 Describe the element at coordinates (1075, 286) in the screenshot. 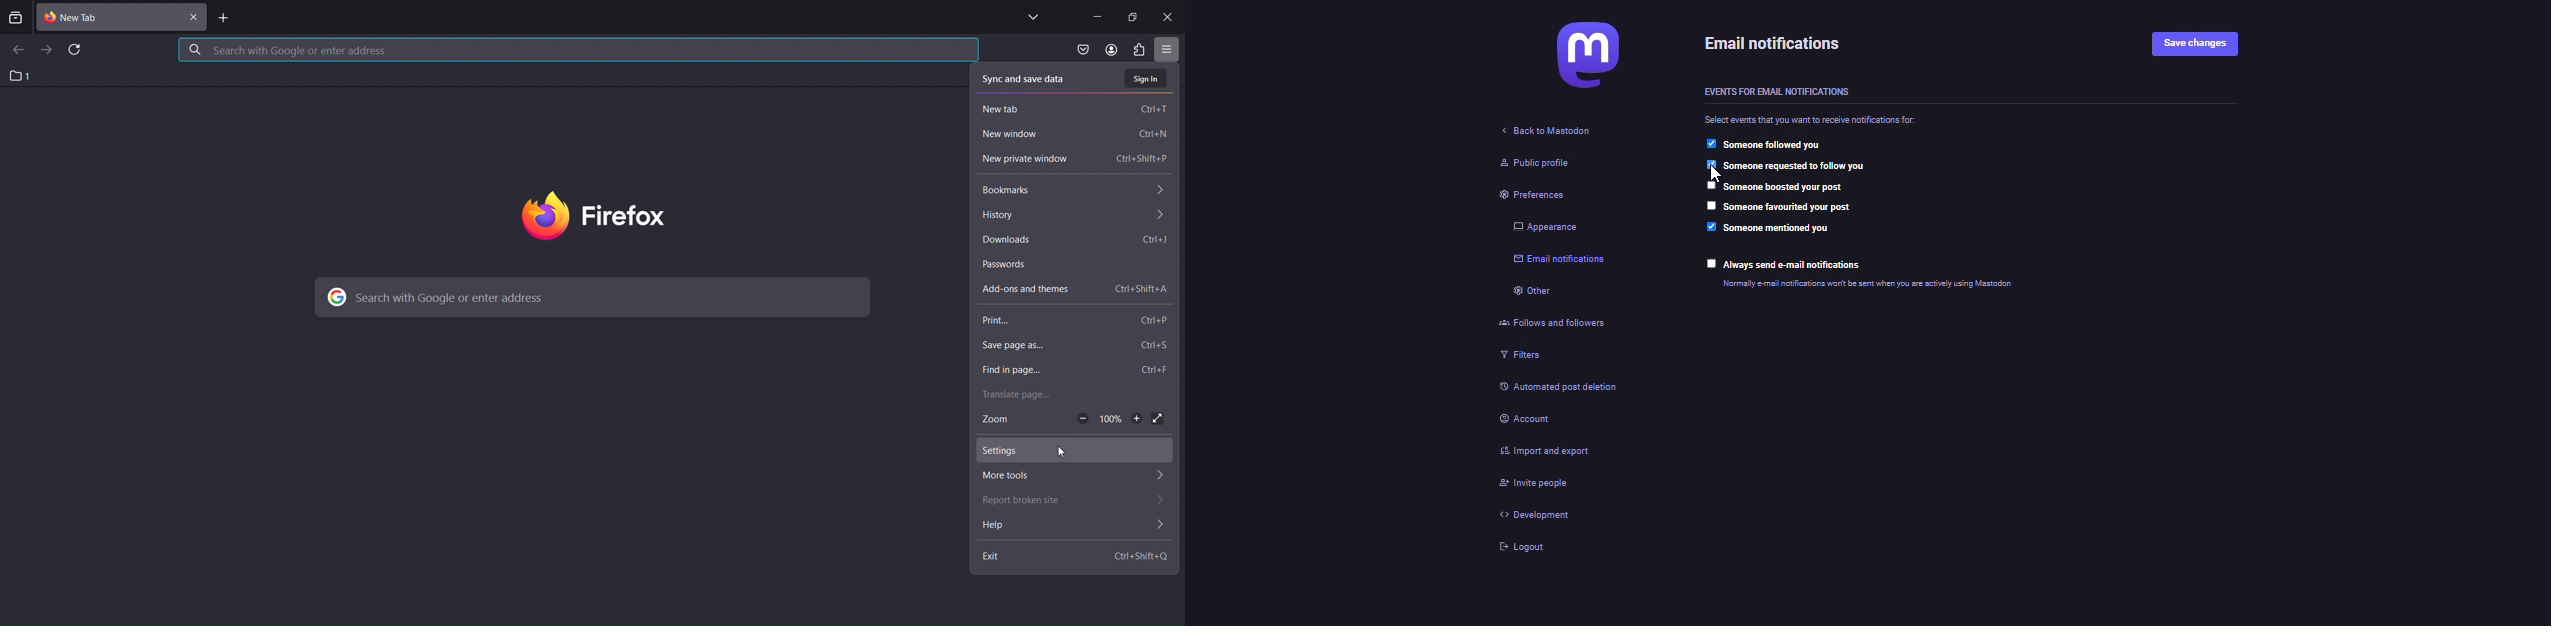

I see `add ons and themes` at that location.